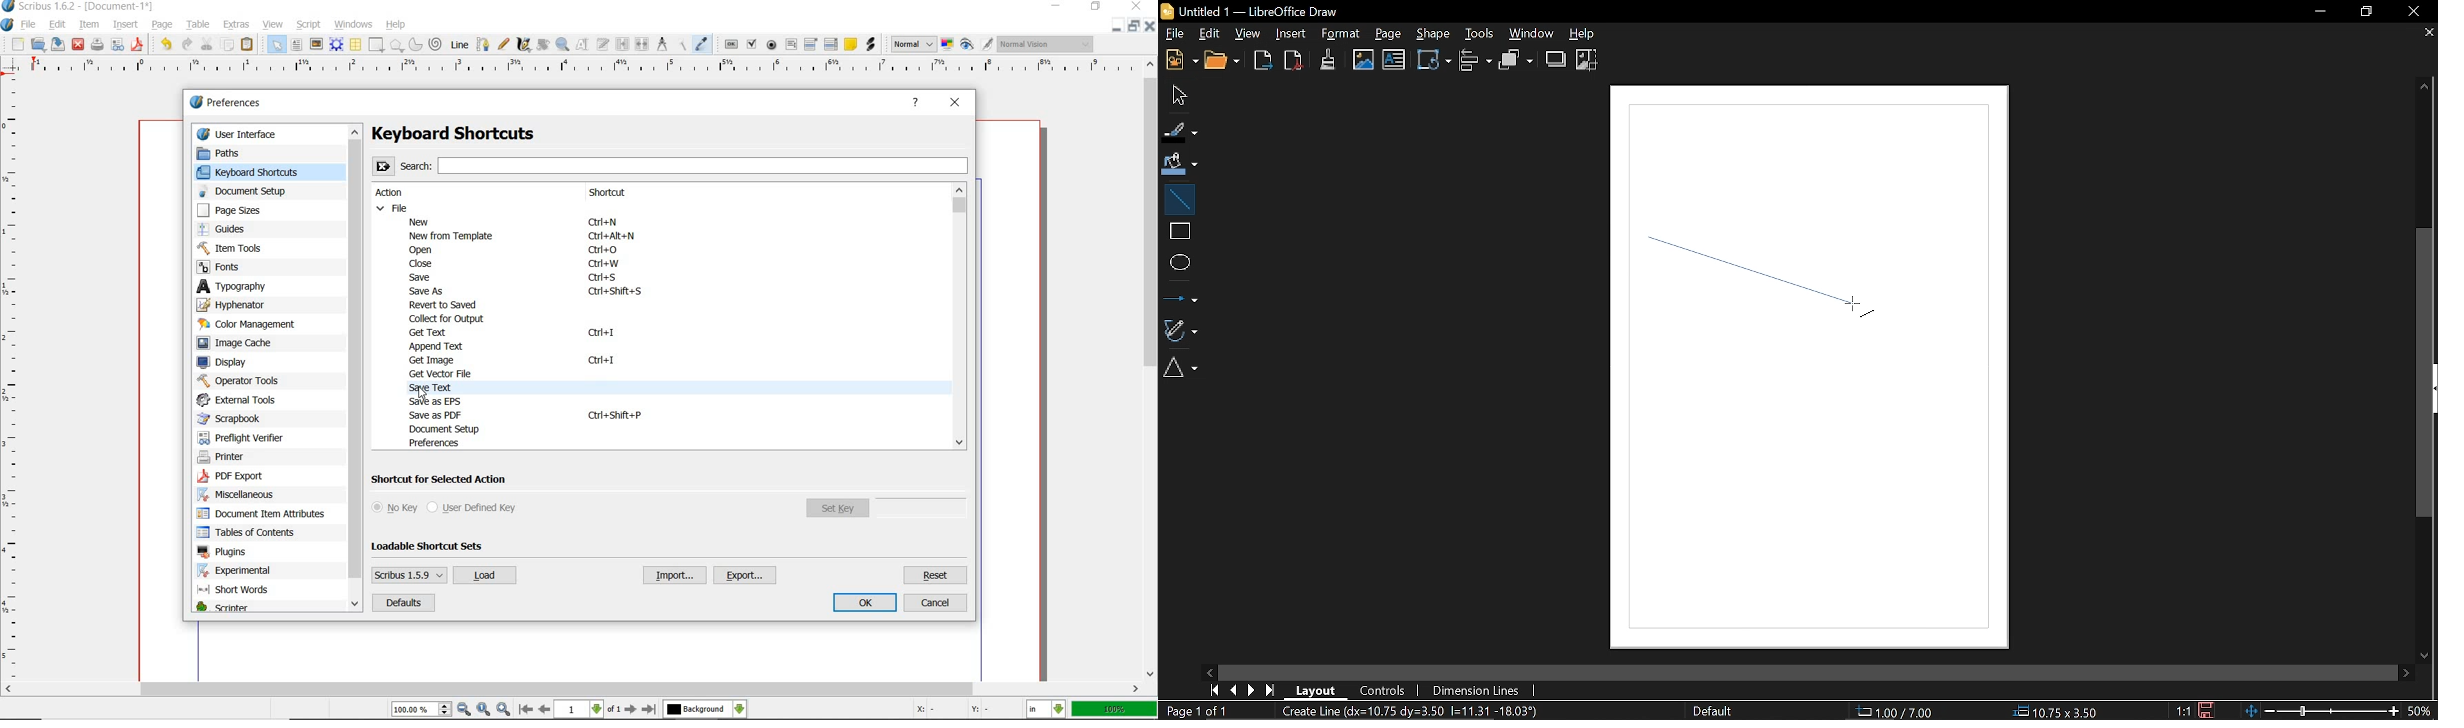 This screenshot has width=2464, height=728. Describe the element at coordinates (222, 608) in the screenshot. I see `scripter` at that location.